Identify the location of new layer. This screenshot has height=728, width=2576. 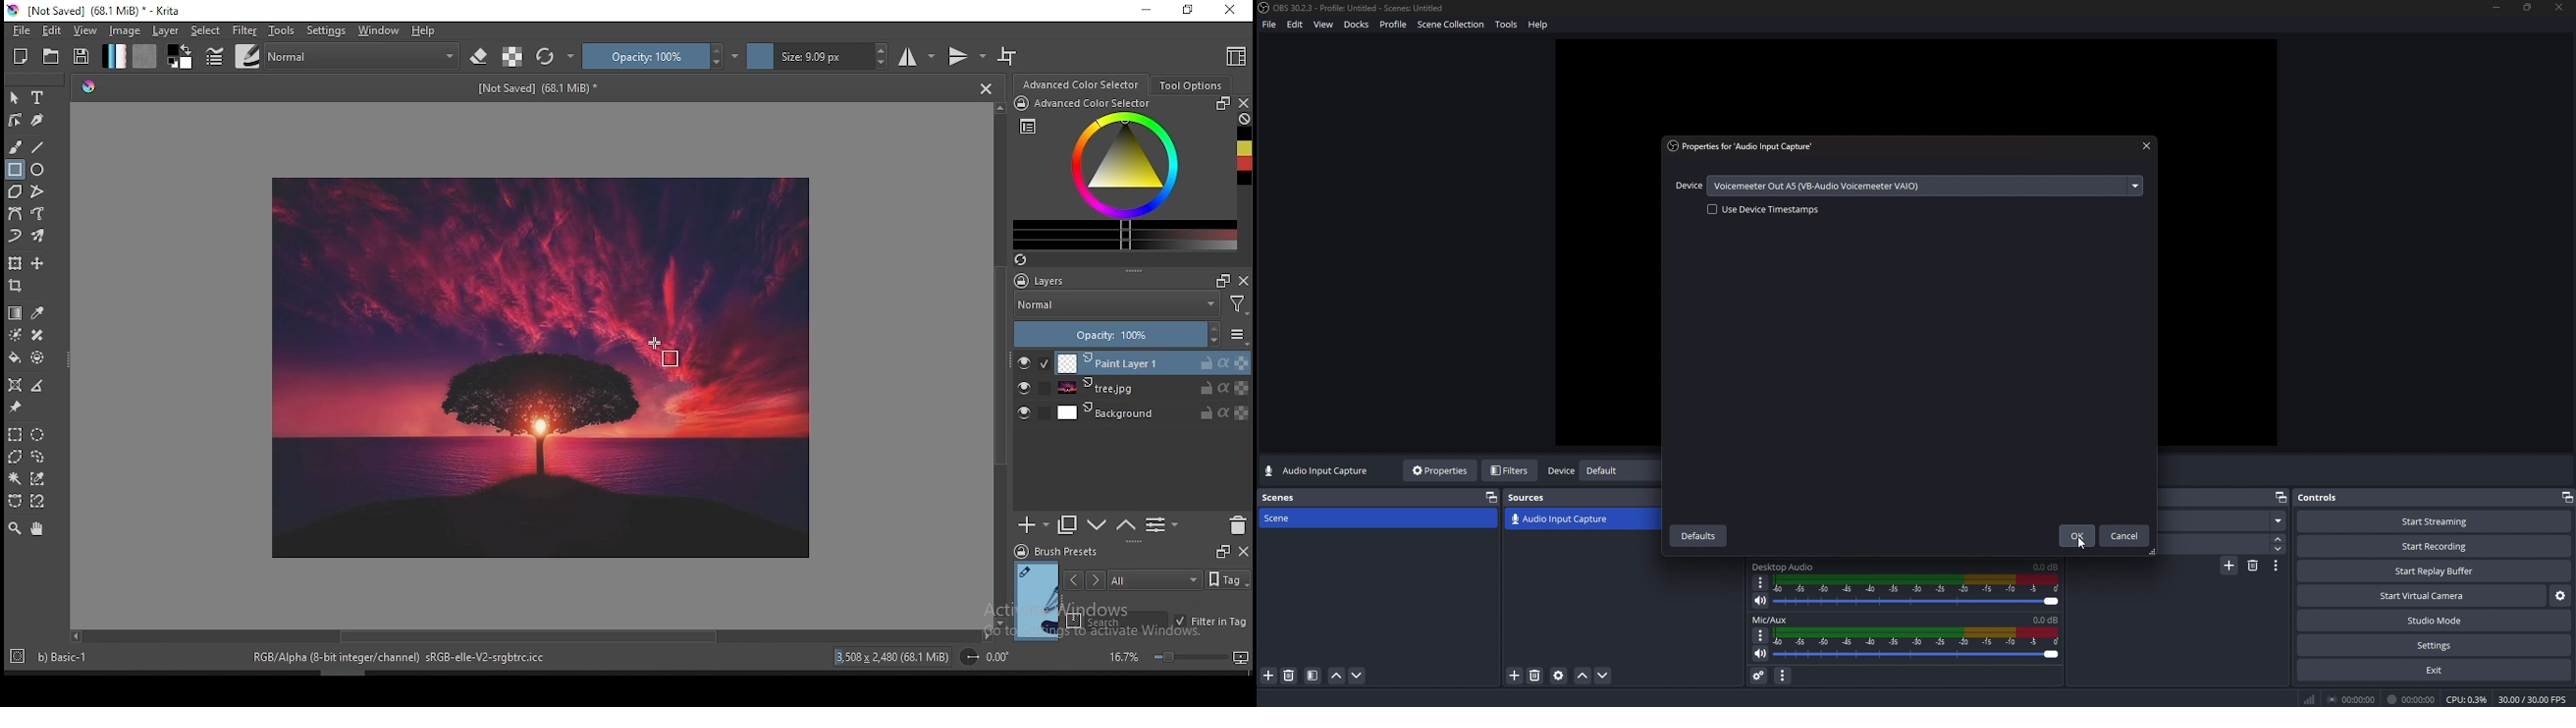
(1034, 526).